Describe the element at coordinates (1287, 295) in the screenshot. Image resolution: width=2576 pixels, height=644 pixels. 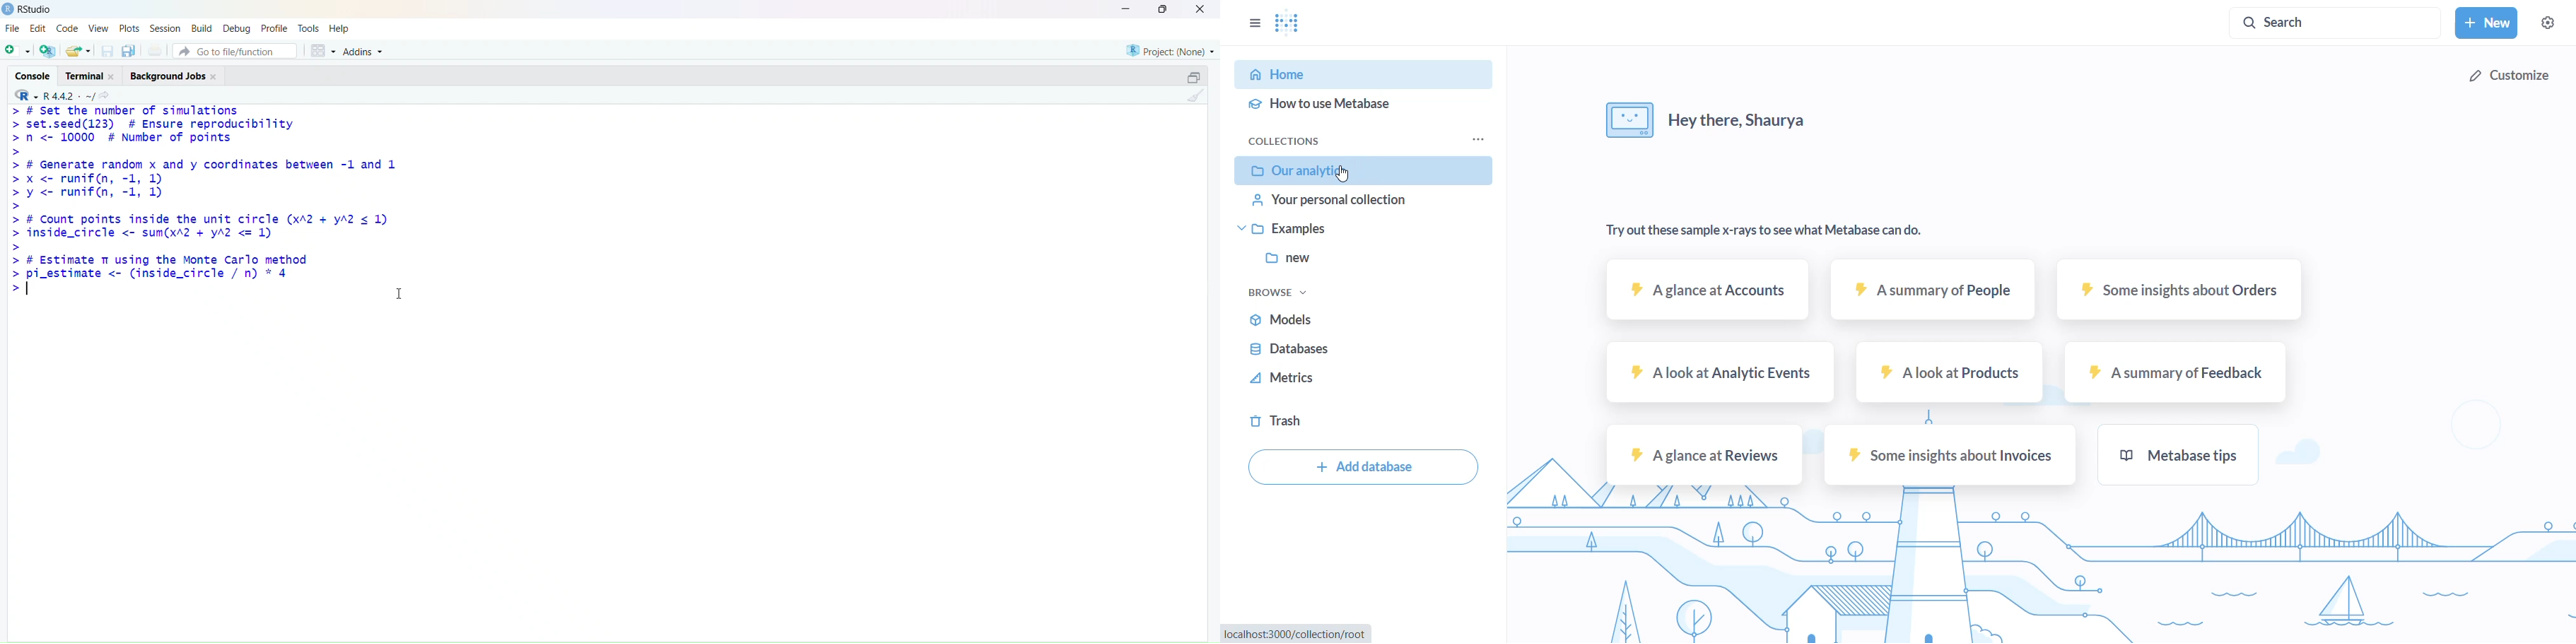
I see `browse` at that location.